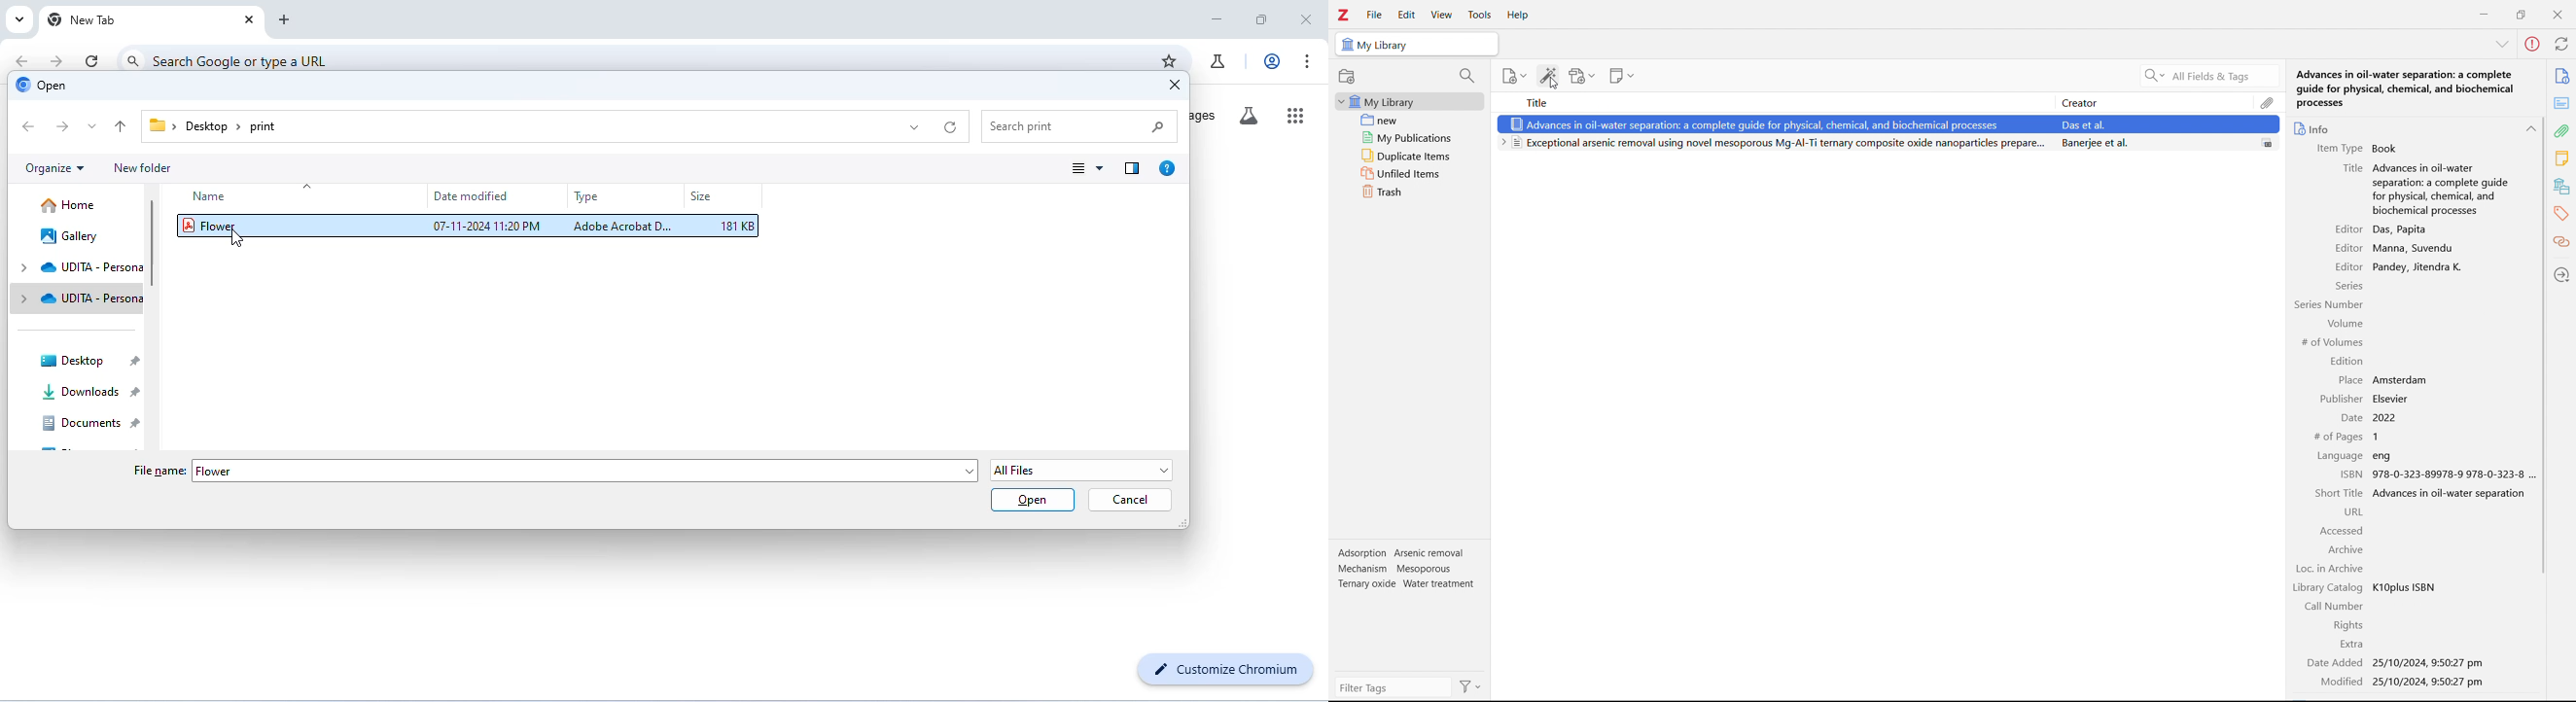 Image resolution: width=2576 pixels, height=728 pixels. Describe the element at coordinates (2562, 43) in the screenshot. I see `sync with zotero.org` at that location.